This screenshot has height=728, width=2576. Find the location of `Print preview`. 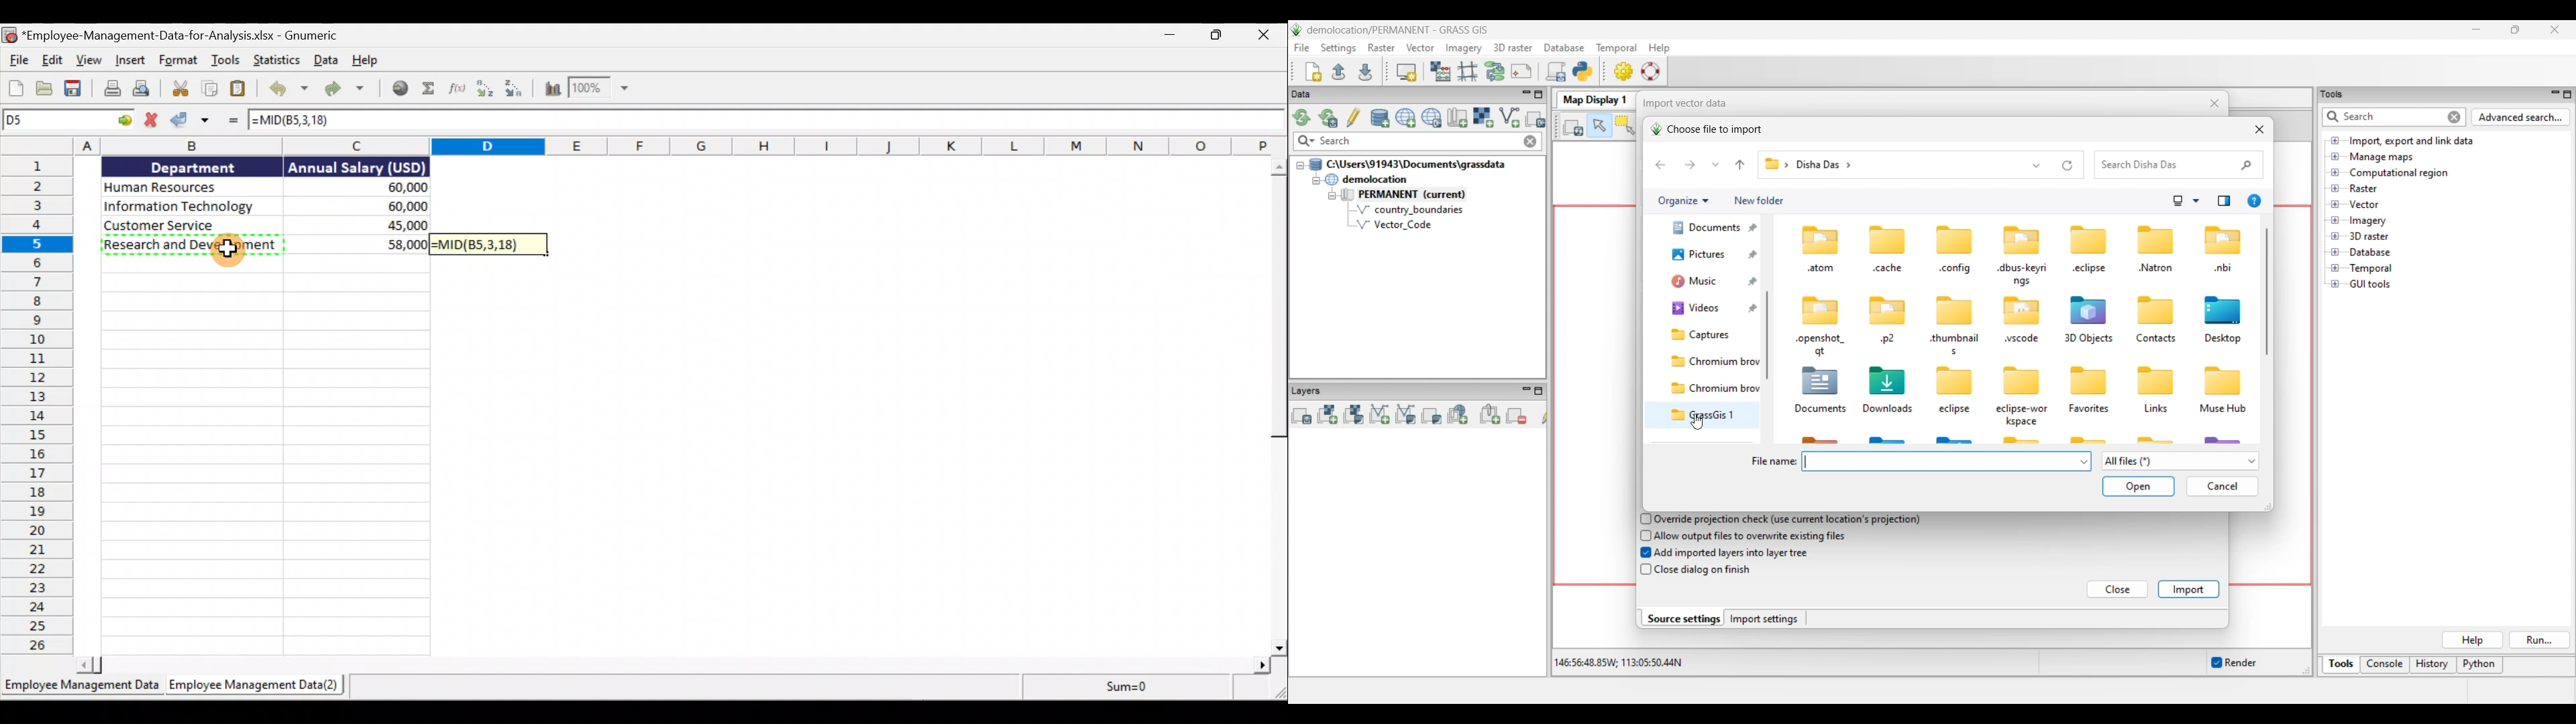

Print preview is located at coordinates (146, 90).